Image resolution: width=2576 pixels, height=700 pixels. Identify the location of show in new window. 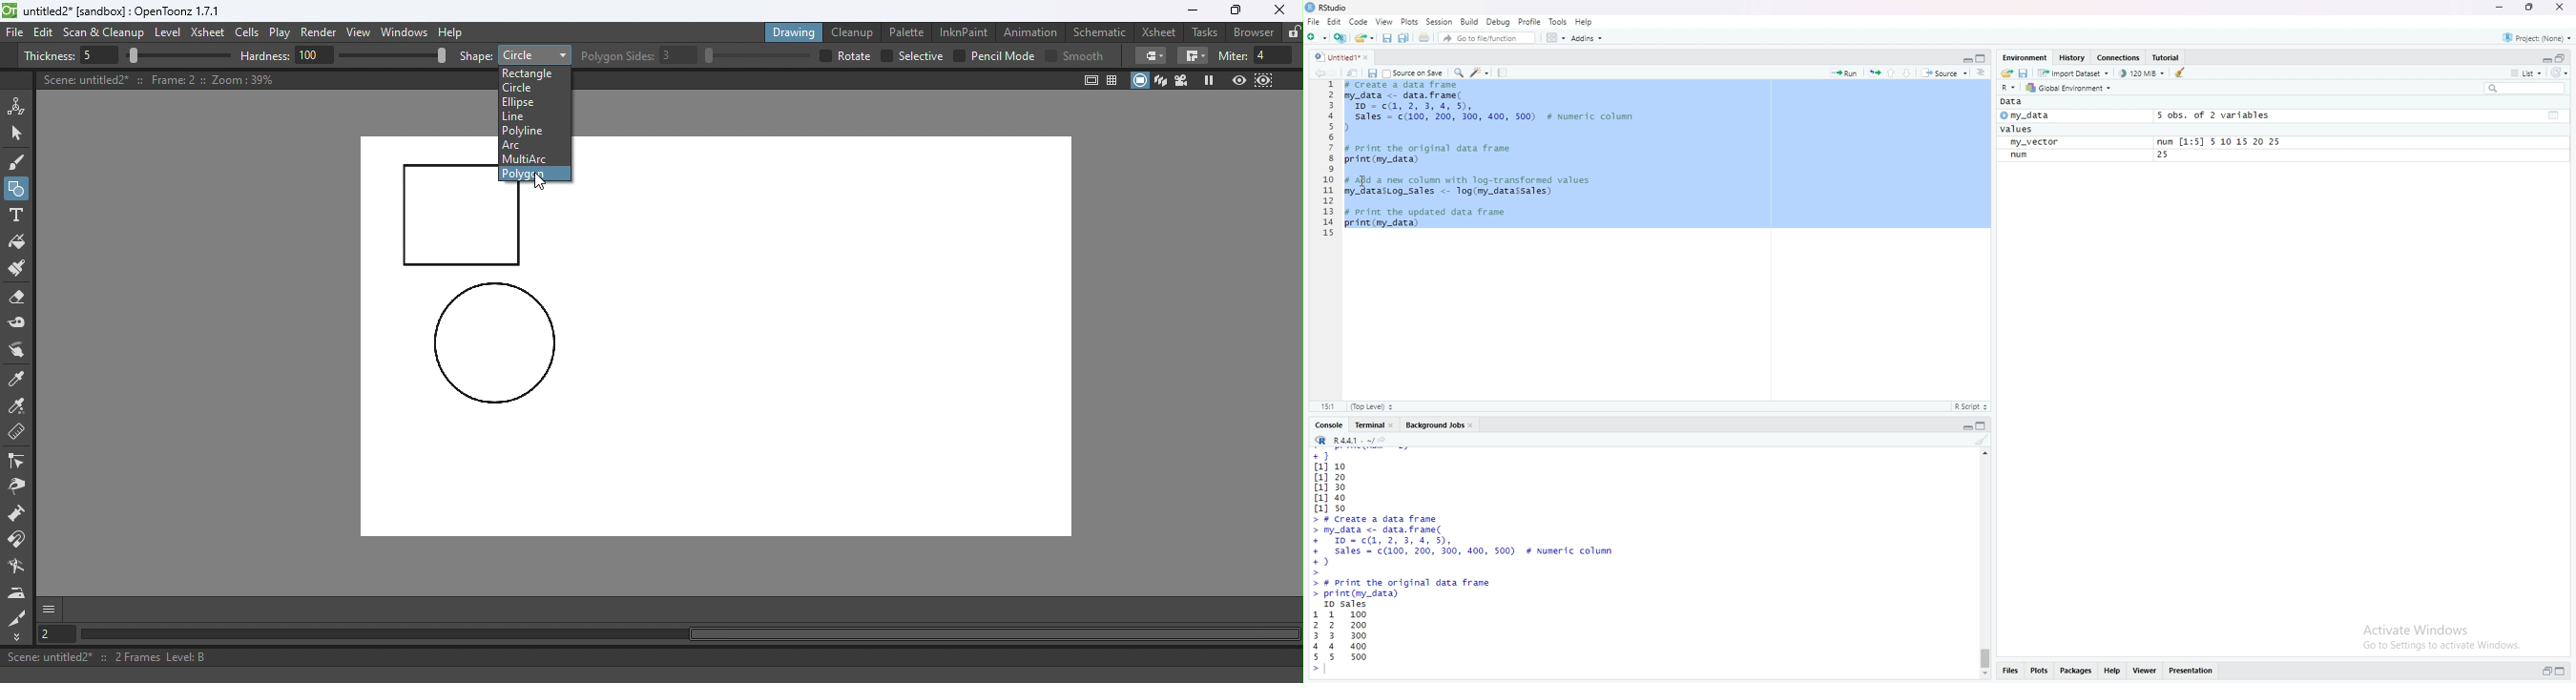
(1355, 74).